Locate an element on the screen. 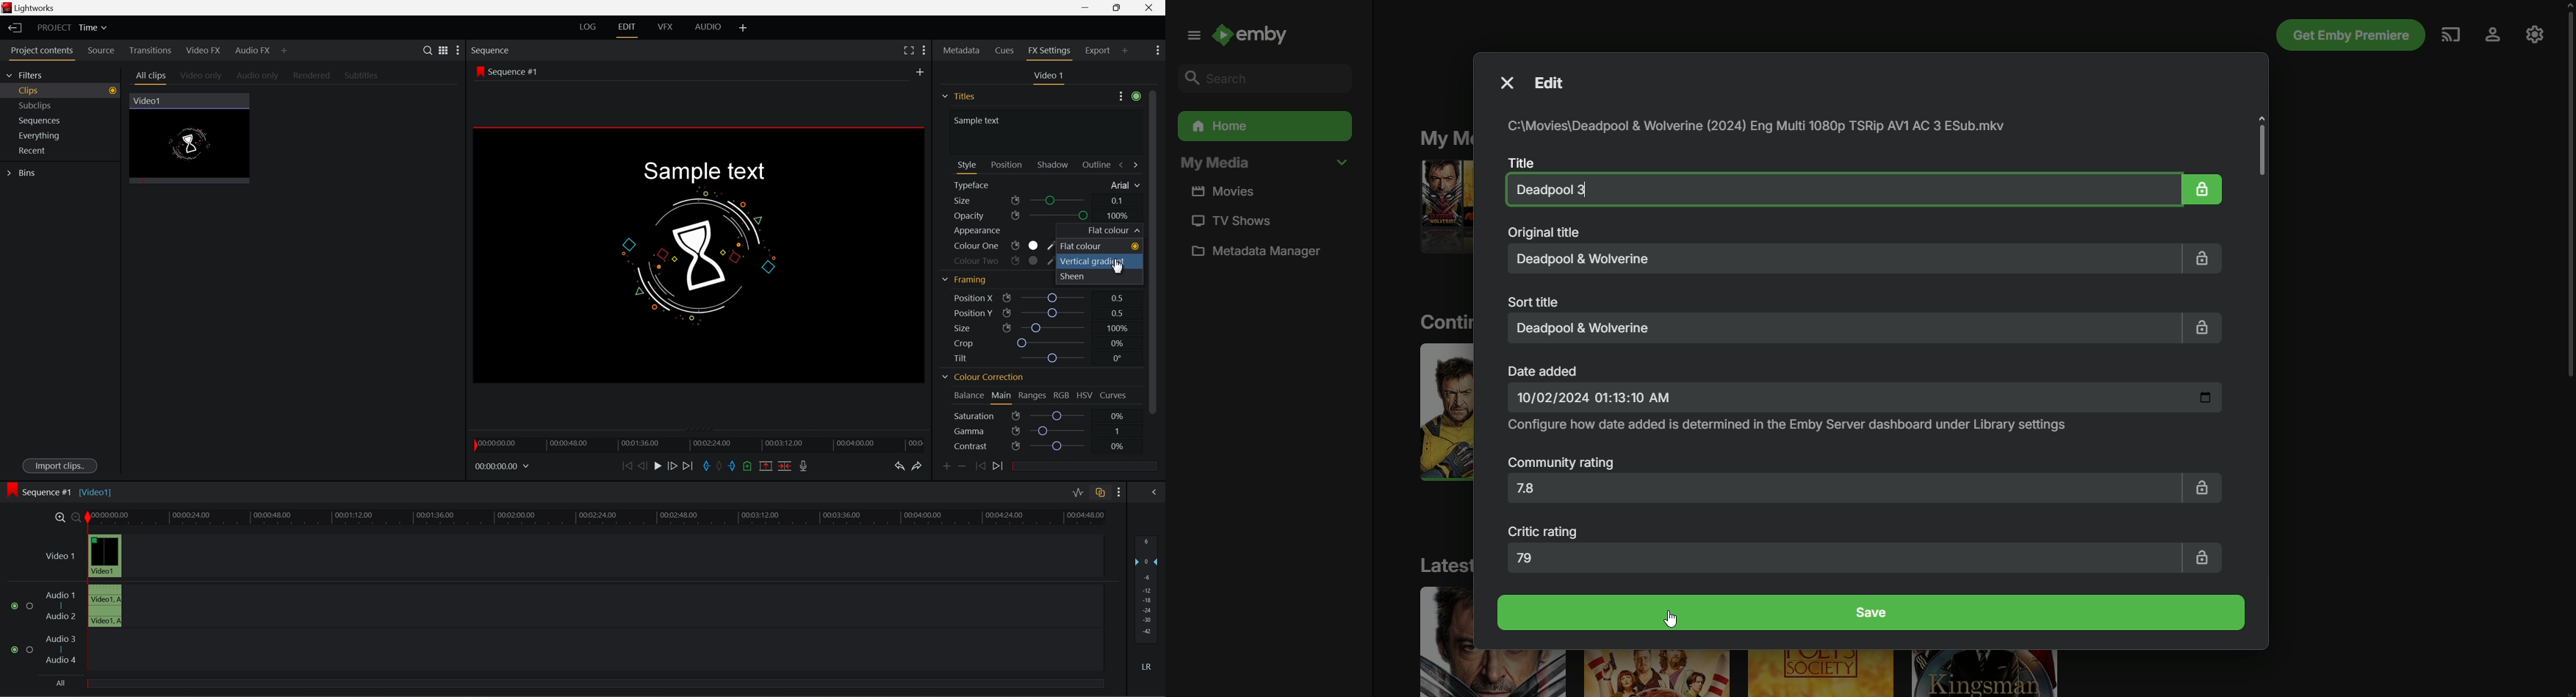 This screenshot has height=700, width=2576. sample text is located at coordinates (980, 120).